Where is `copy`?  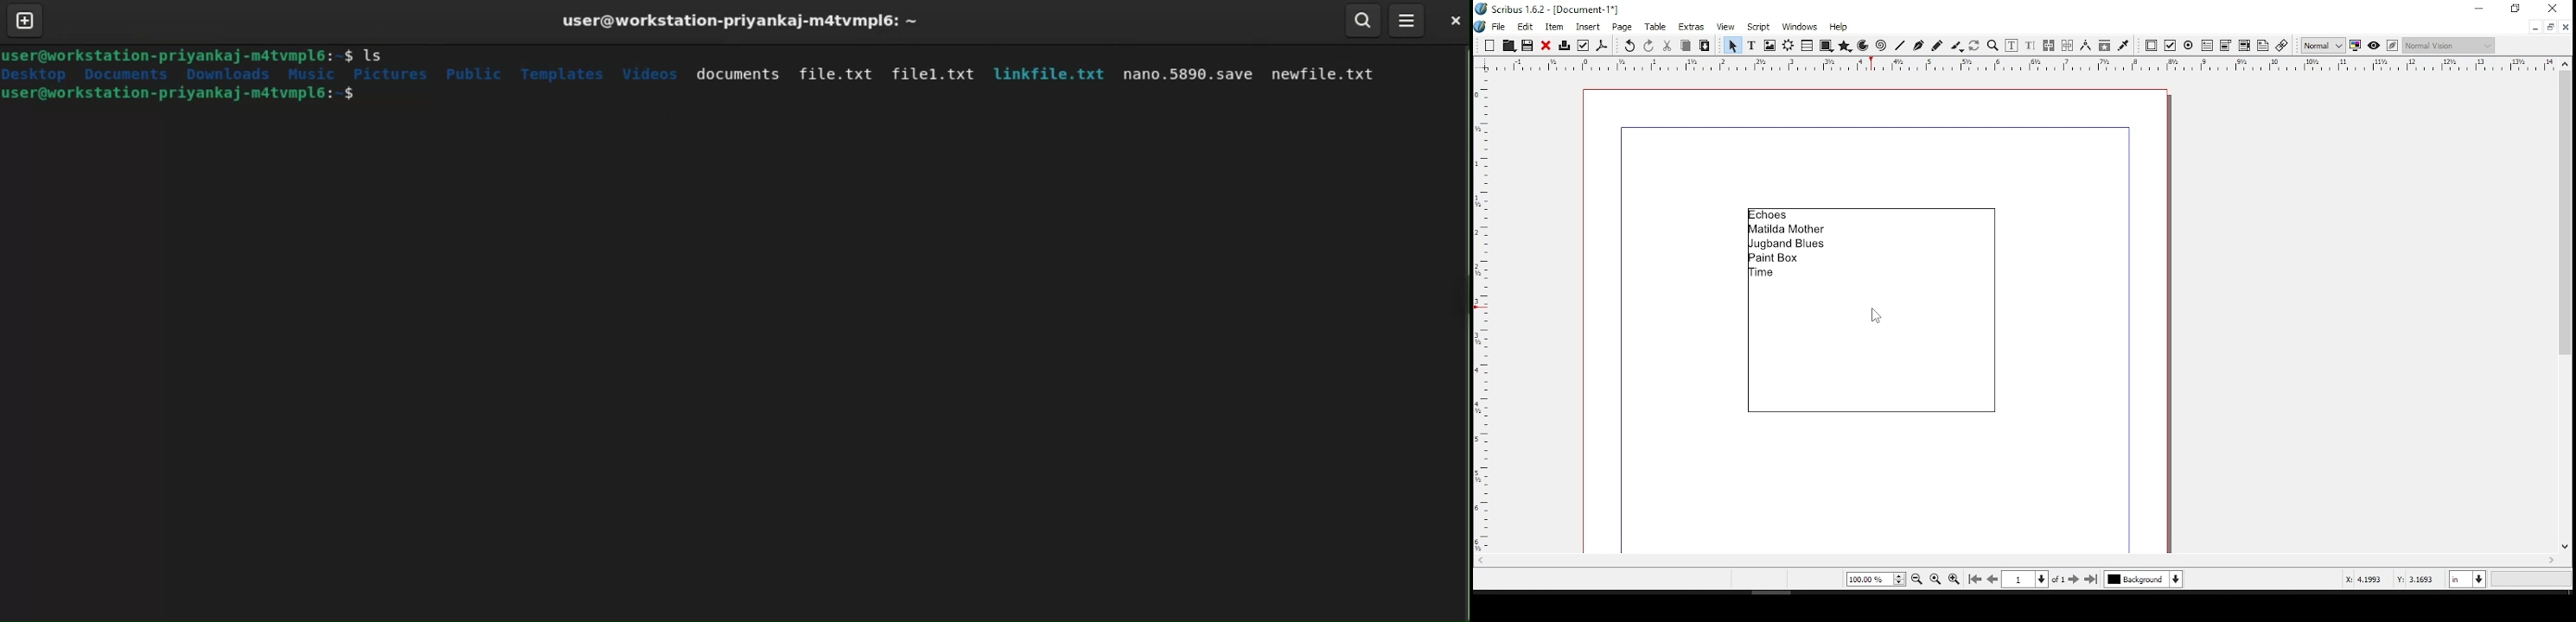 copy is located at coordinates (1687, 45).